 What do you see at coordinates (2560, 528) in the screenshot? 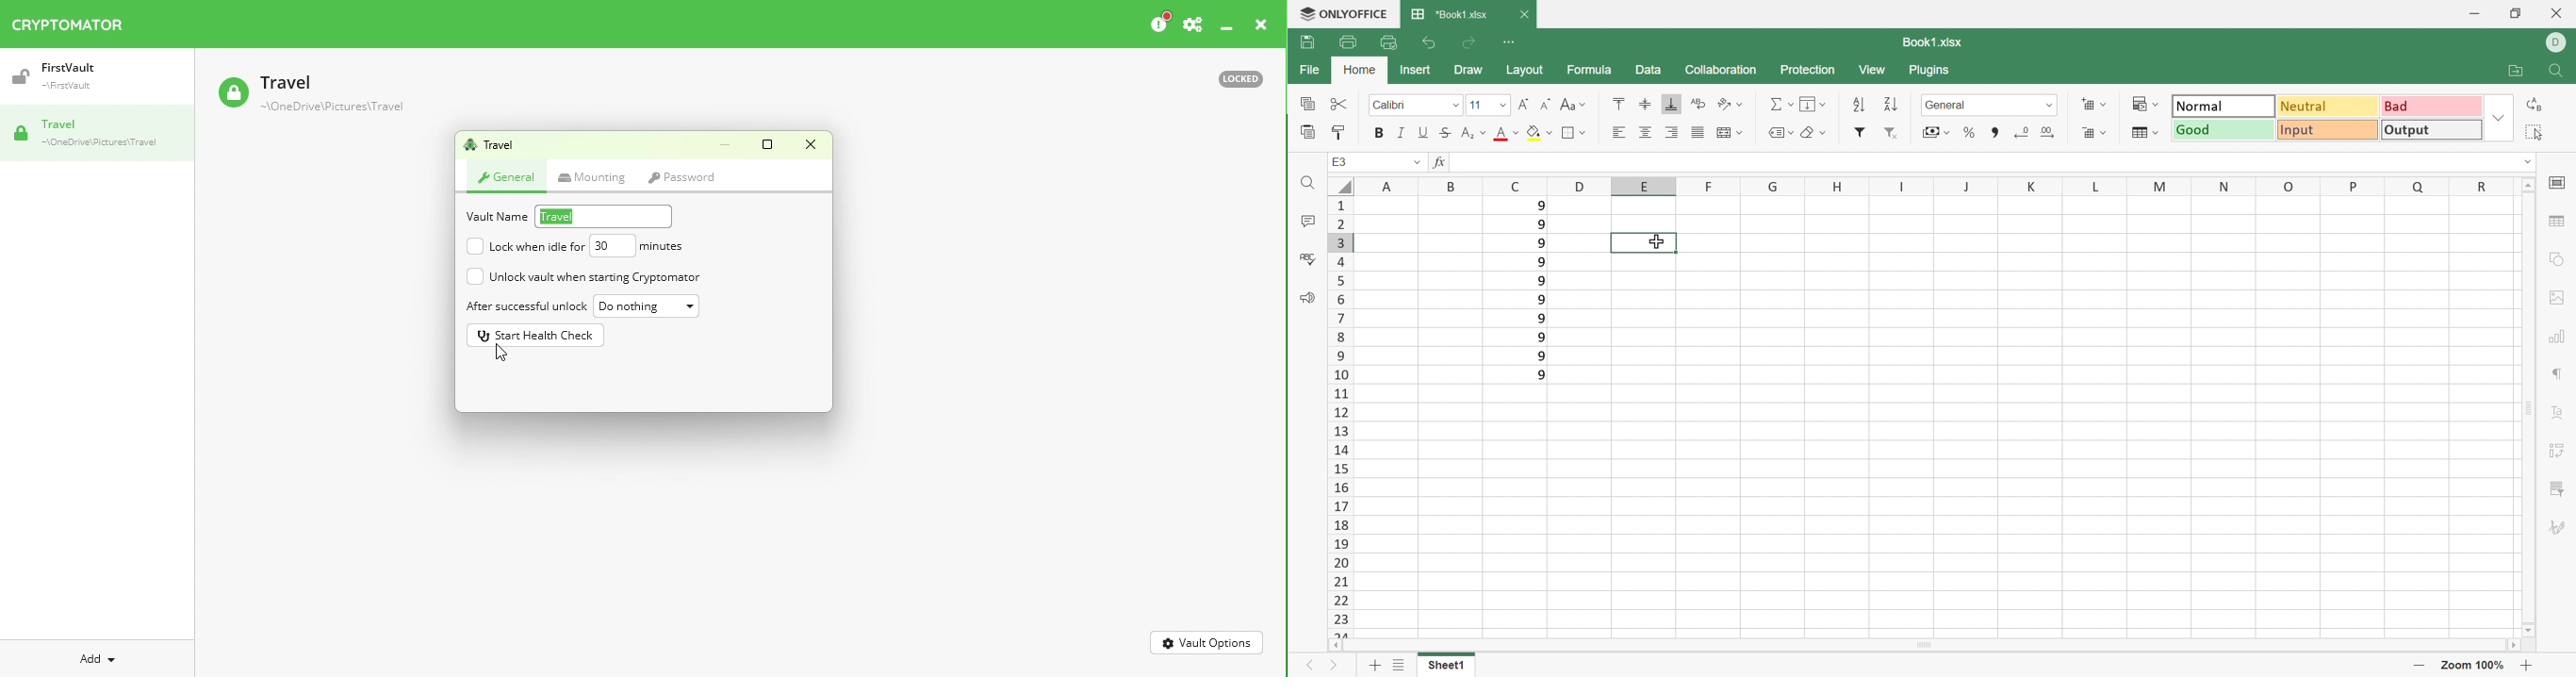
I see `Signature settings` at bounding box center [2560, 528].